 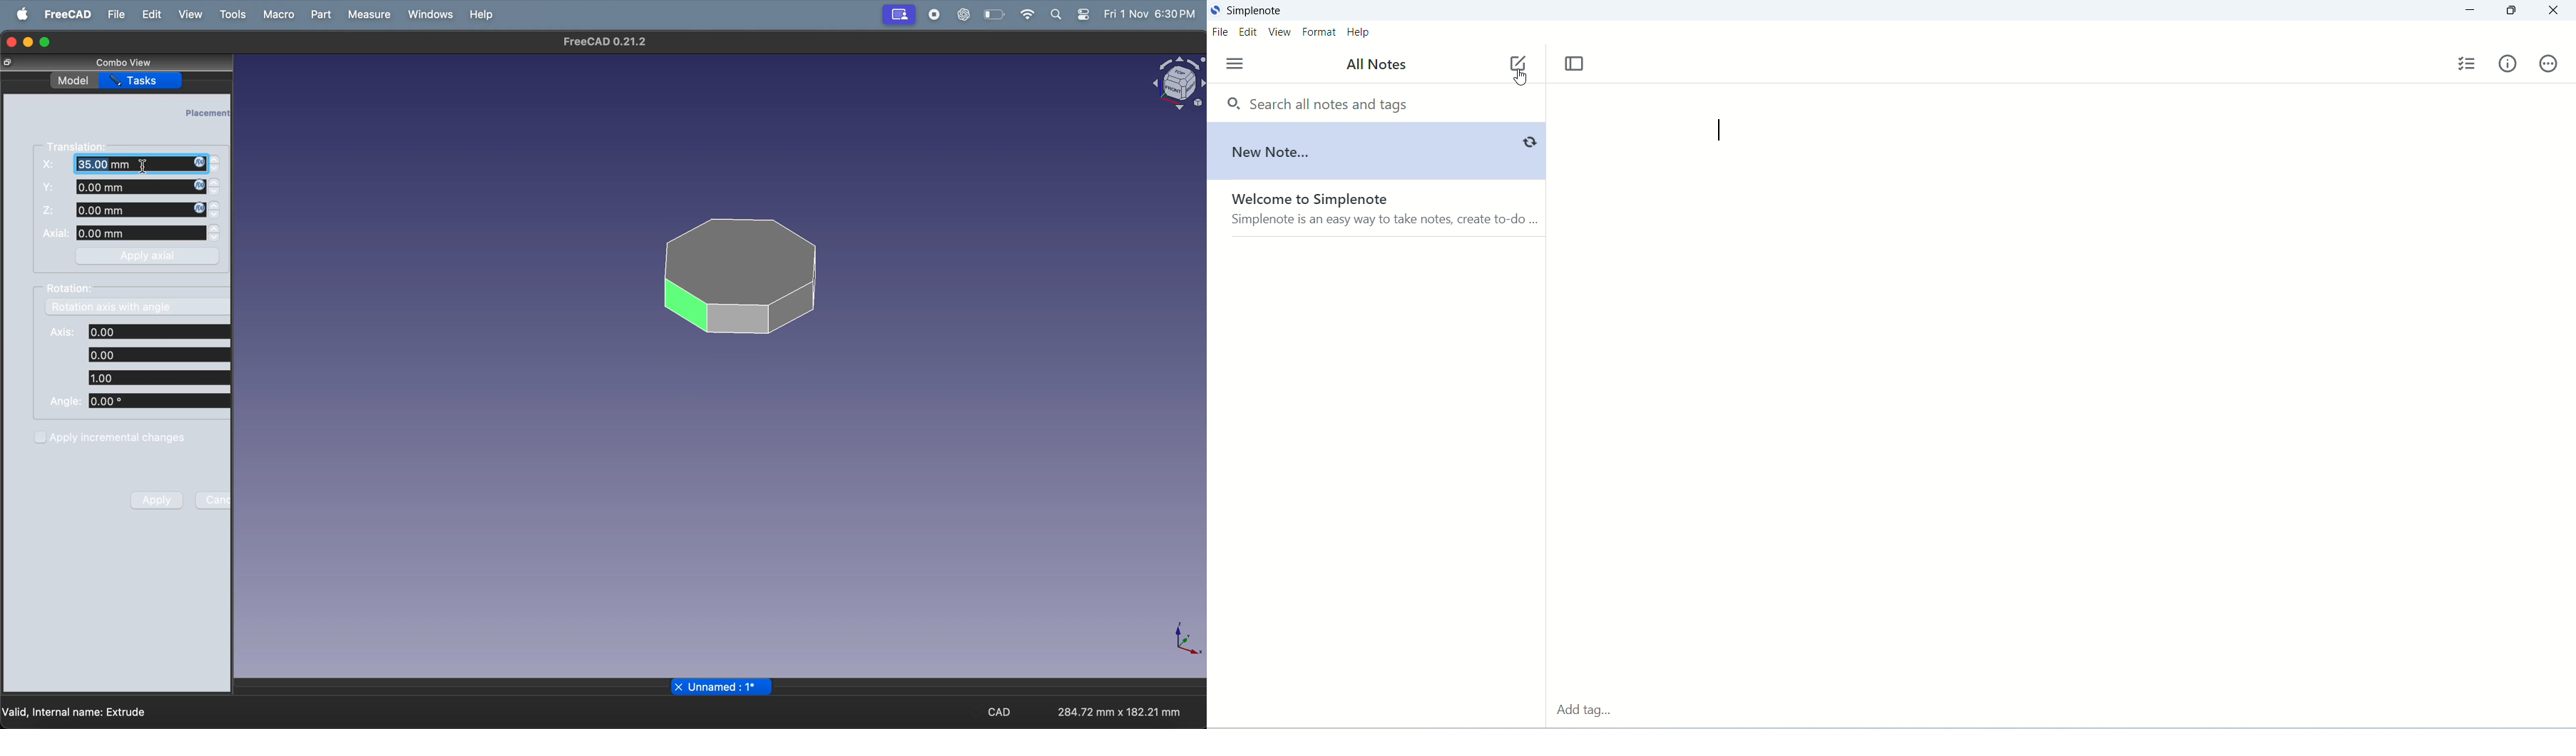 What do you see at coordinates (1520, 61) in the screenshot?
I see `new note` at bounding box center [1520, 61].